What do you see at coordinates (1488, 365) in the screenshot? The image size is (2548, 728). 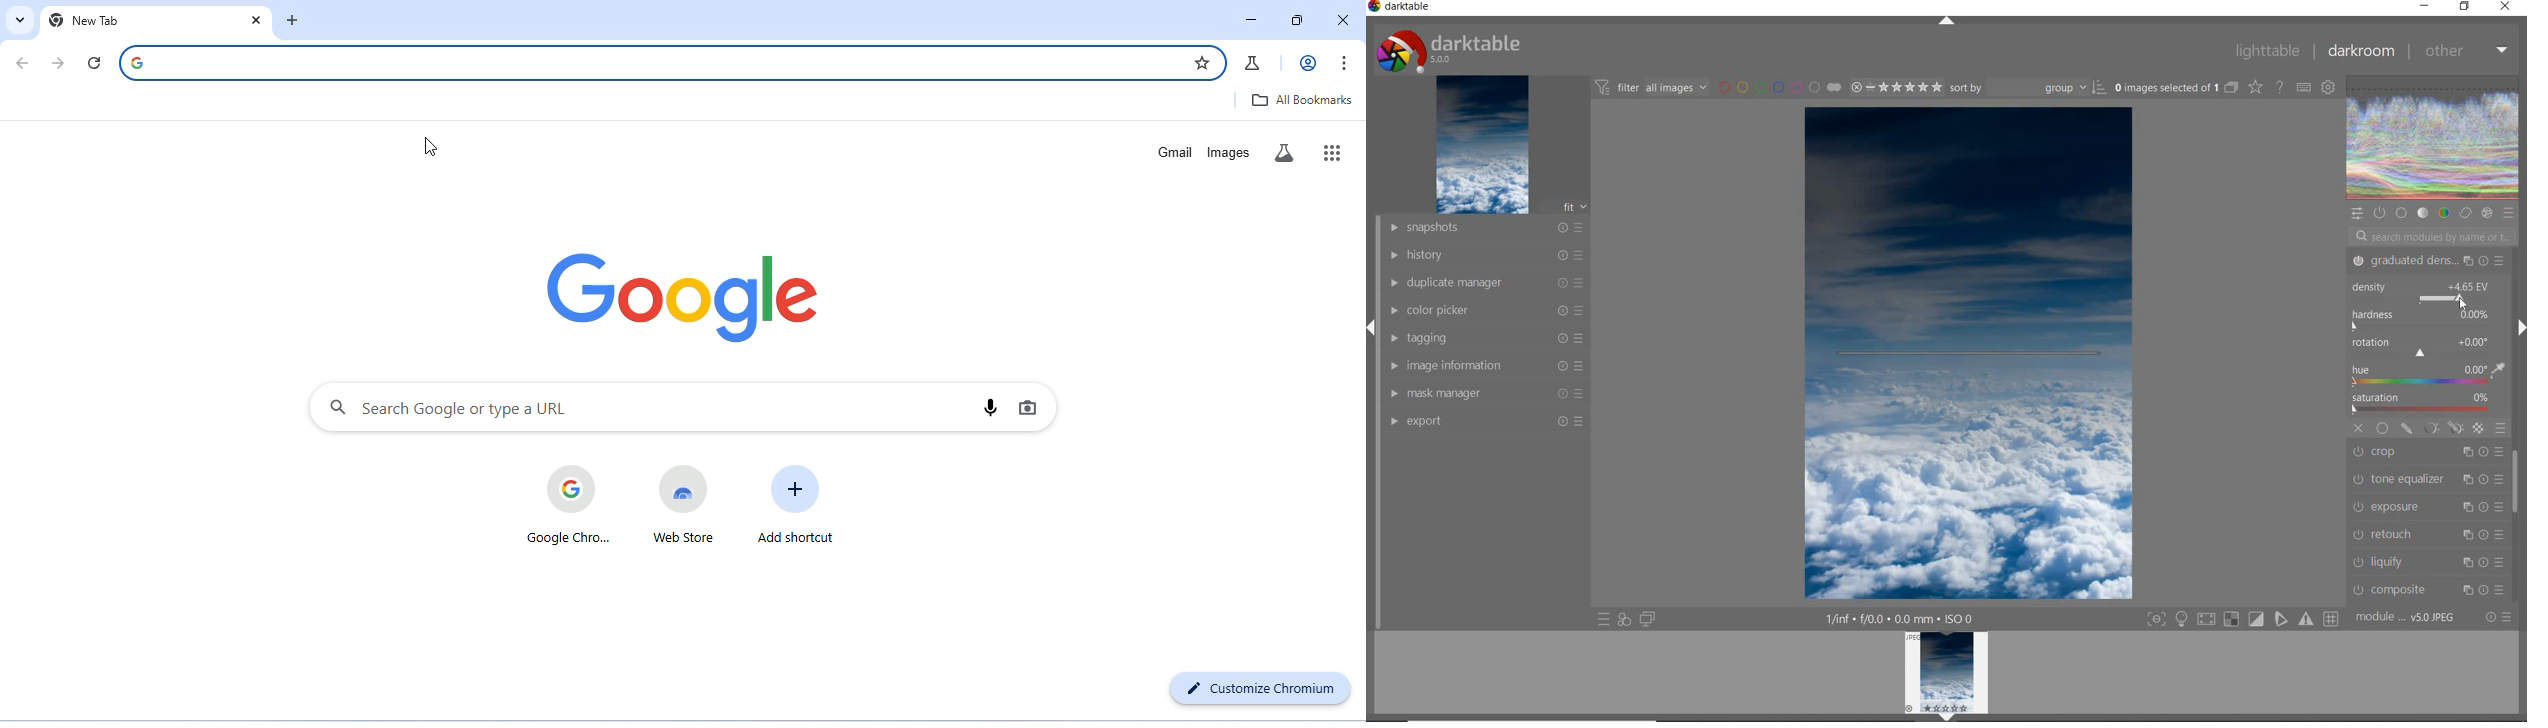 I see `IMAGE INFORMATION` at bounding box center [1488, 365].